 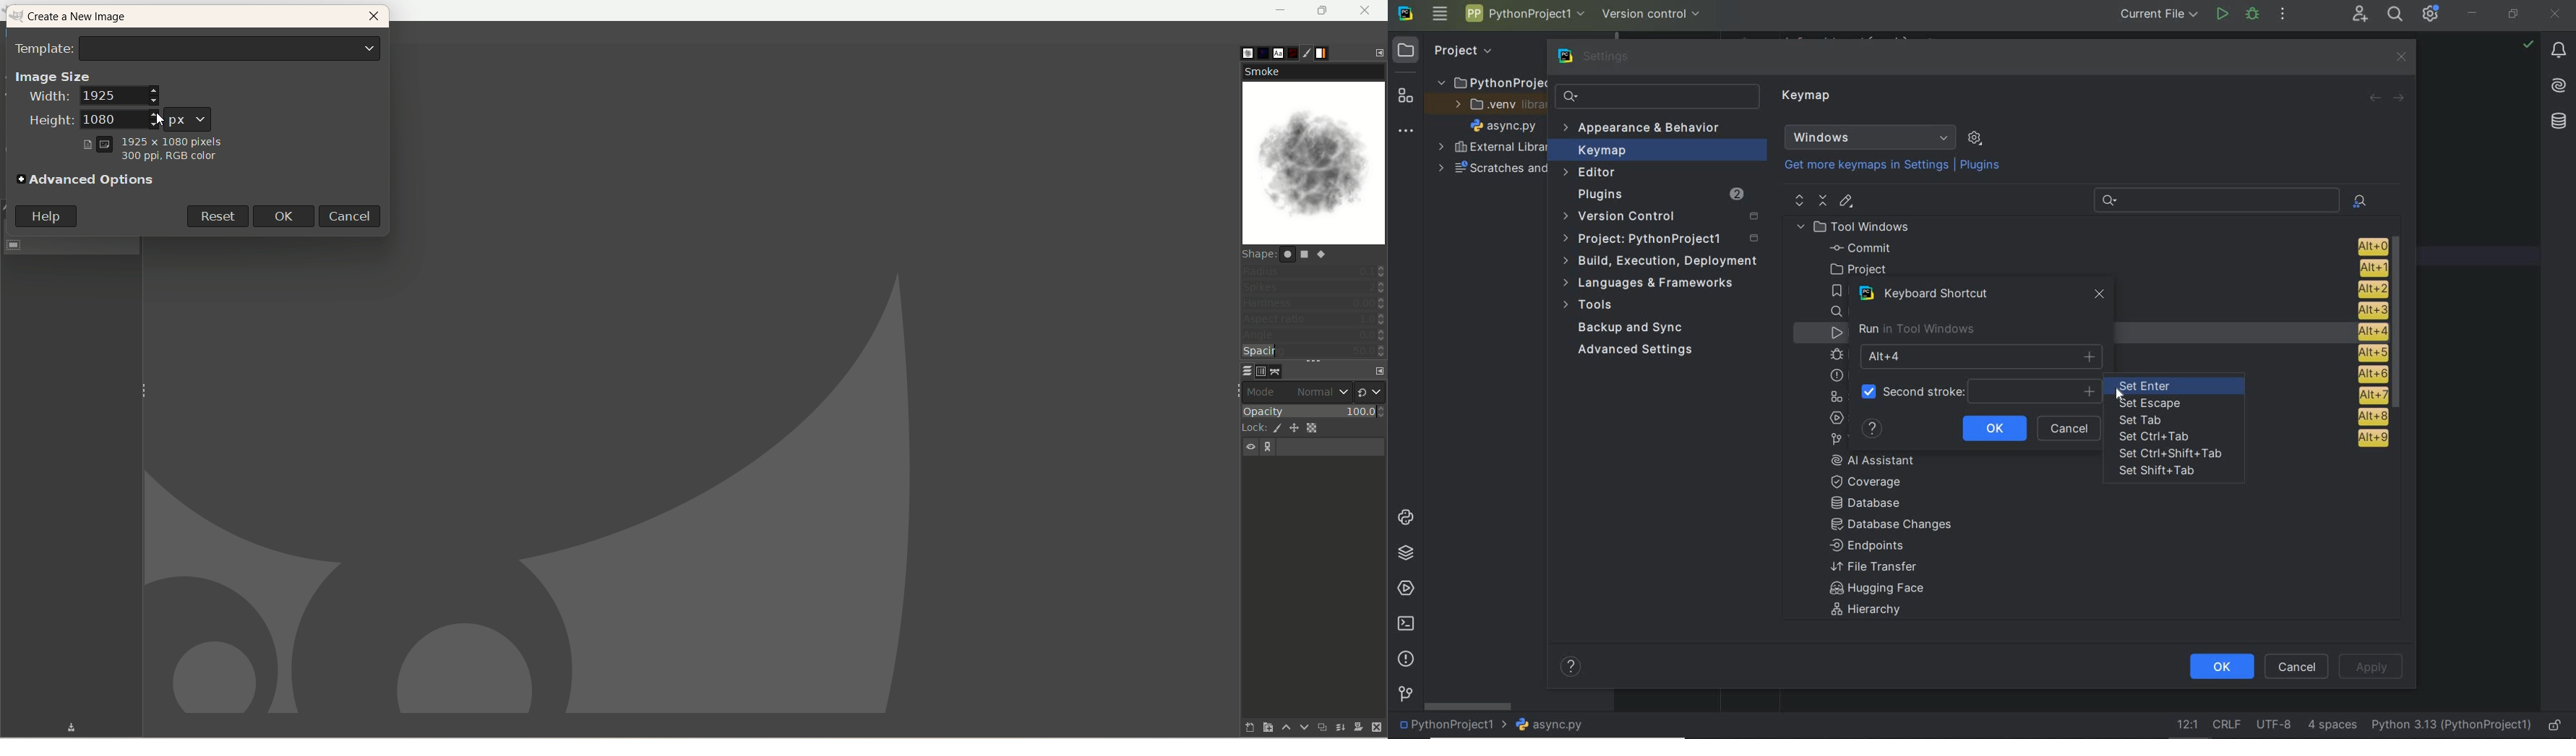 What do you see at coordinates (1466, 706) in the screenshot?
I see `scrollbar` at bounding box center [1466, 706].